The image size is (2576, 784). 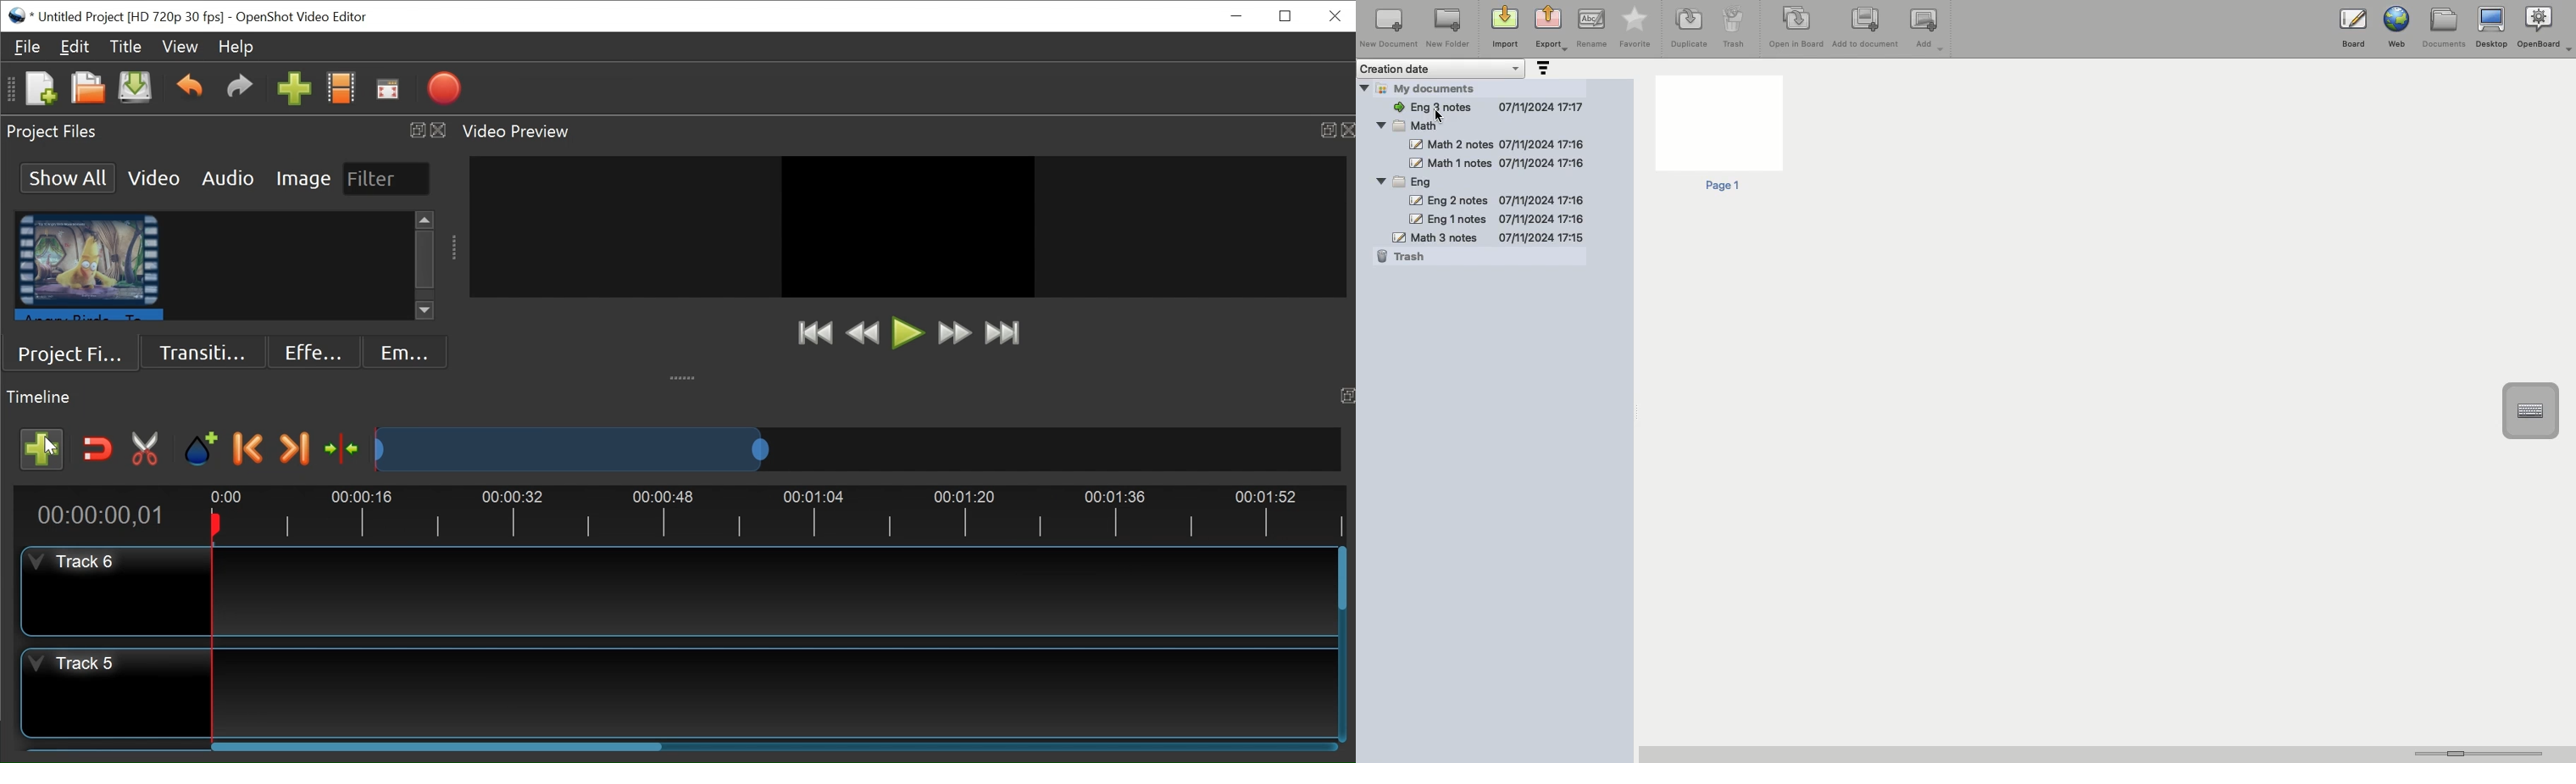 What do you see at coordinates (205, 351) in the screenshot?
I see `Transition` at bounding box center [205, 351].